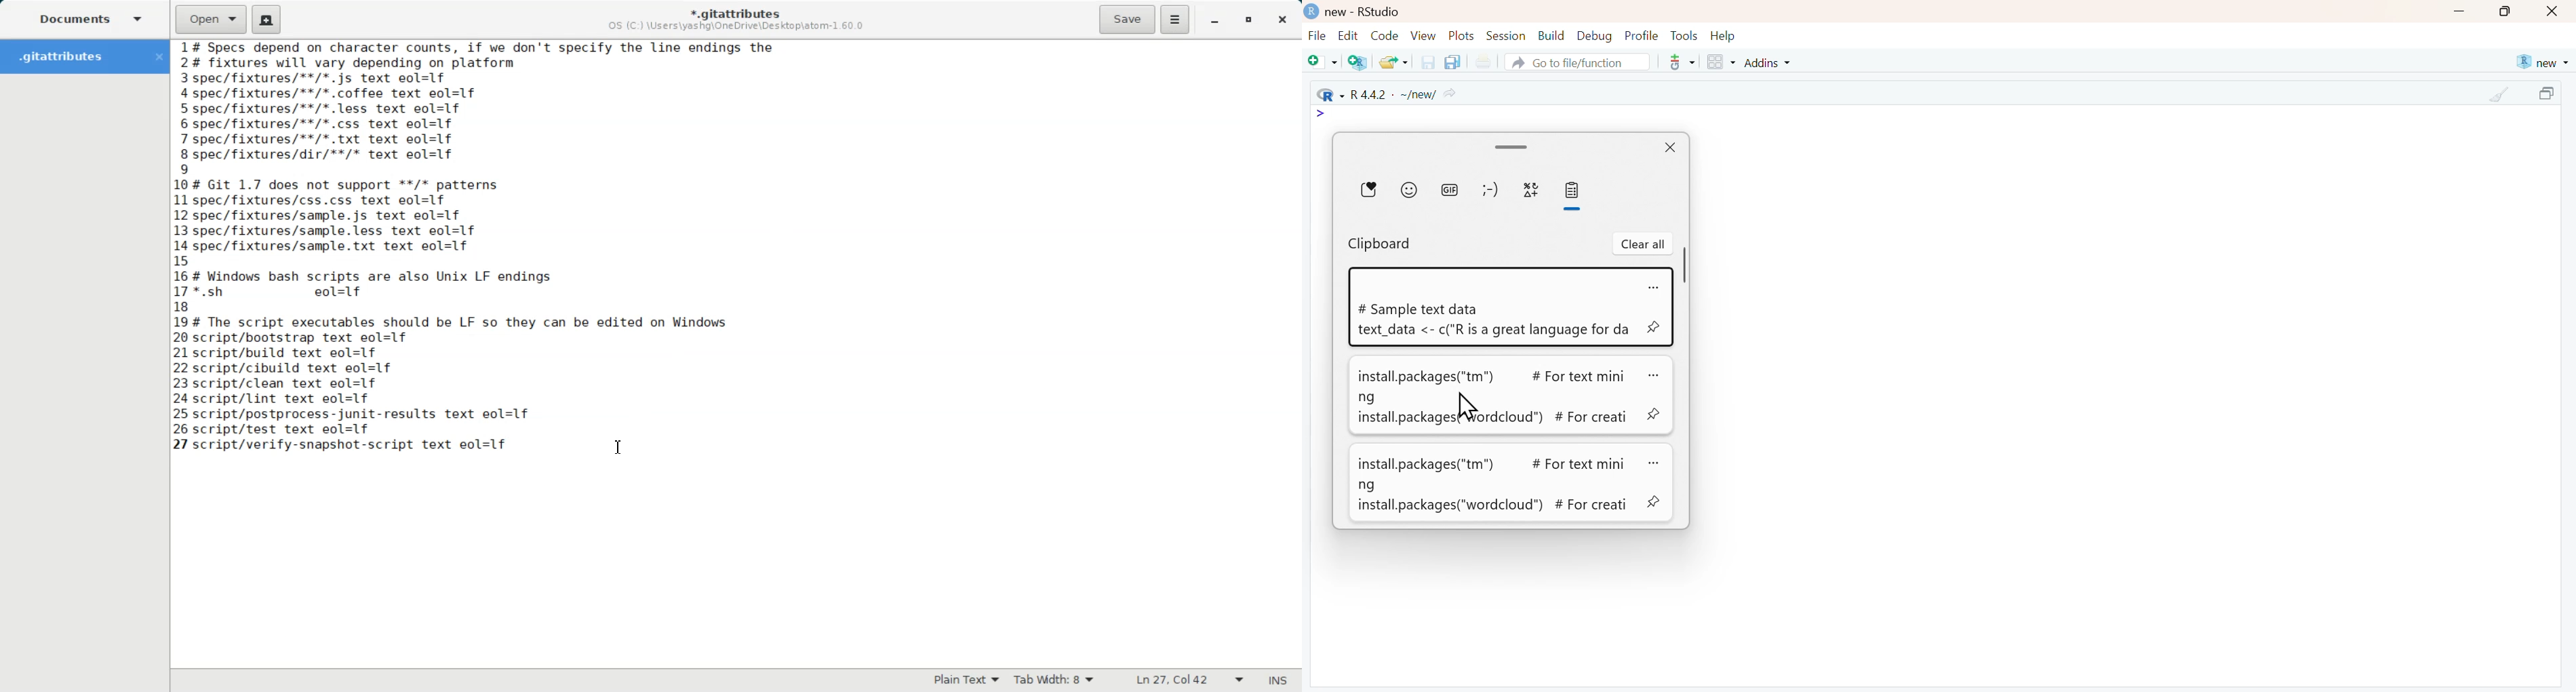 The width and height of the screenshot is (2576, 700). What do you see at coordinates (1357, 62) in the screenshot?
I see `Create a project` at bounding box center [1357, 62].